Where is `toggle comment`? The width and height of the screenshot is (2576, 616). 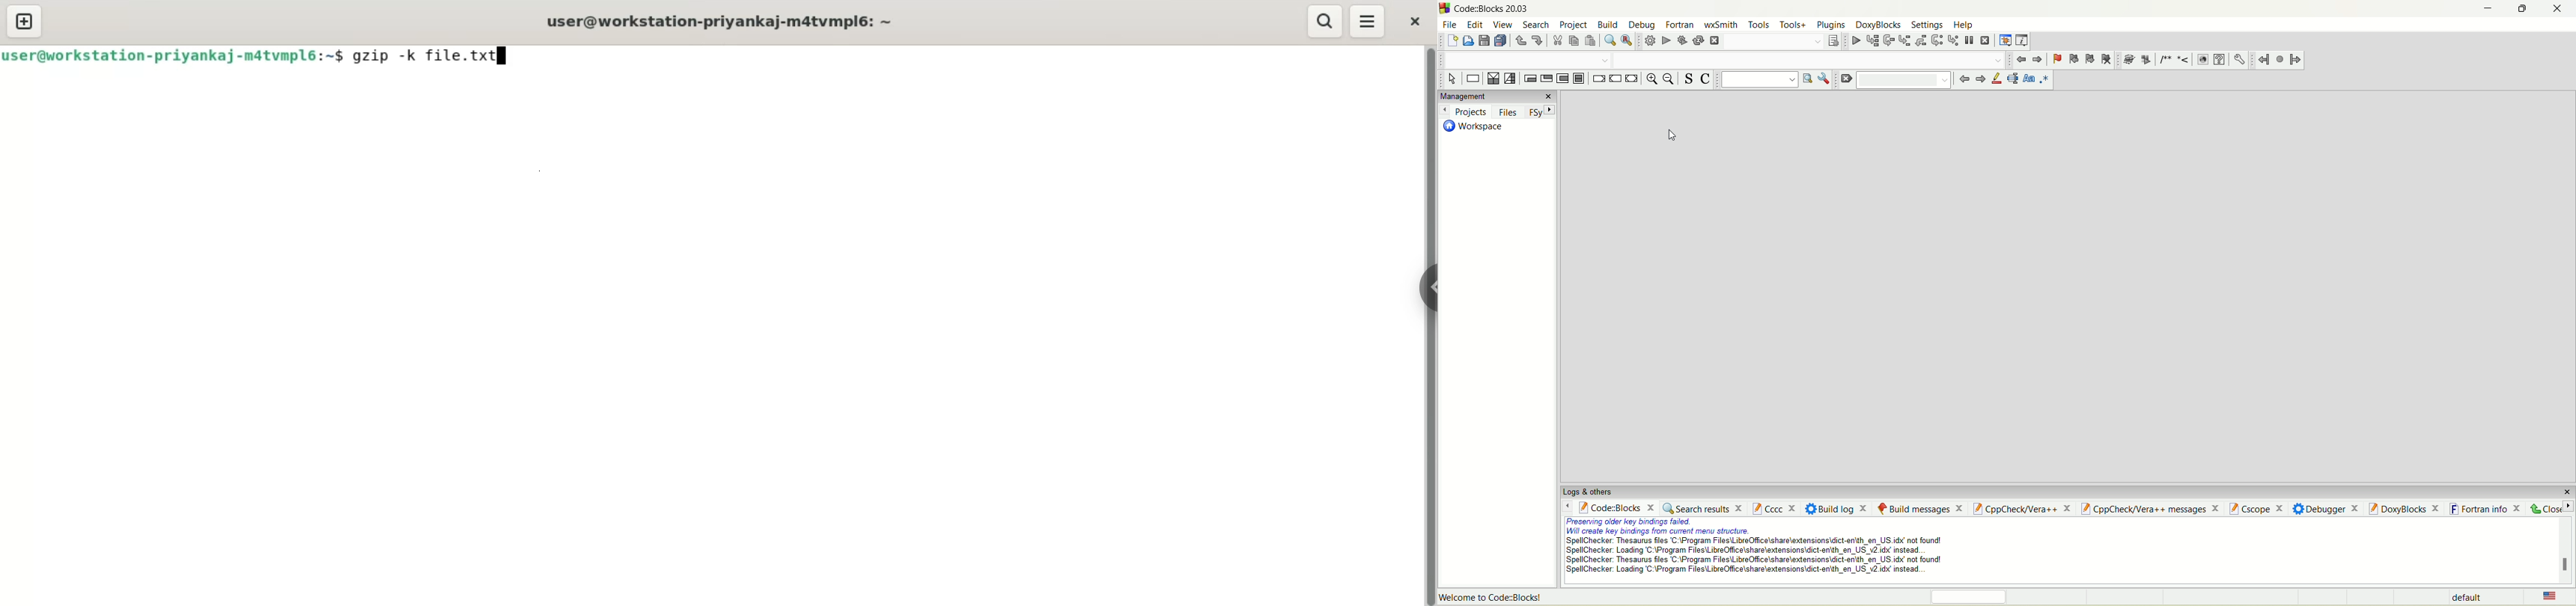
toggle comment is located at coordinates (1707, 81).